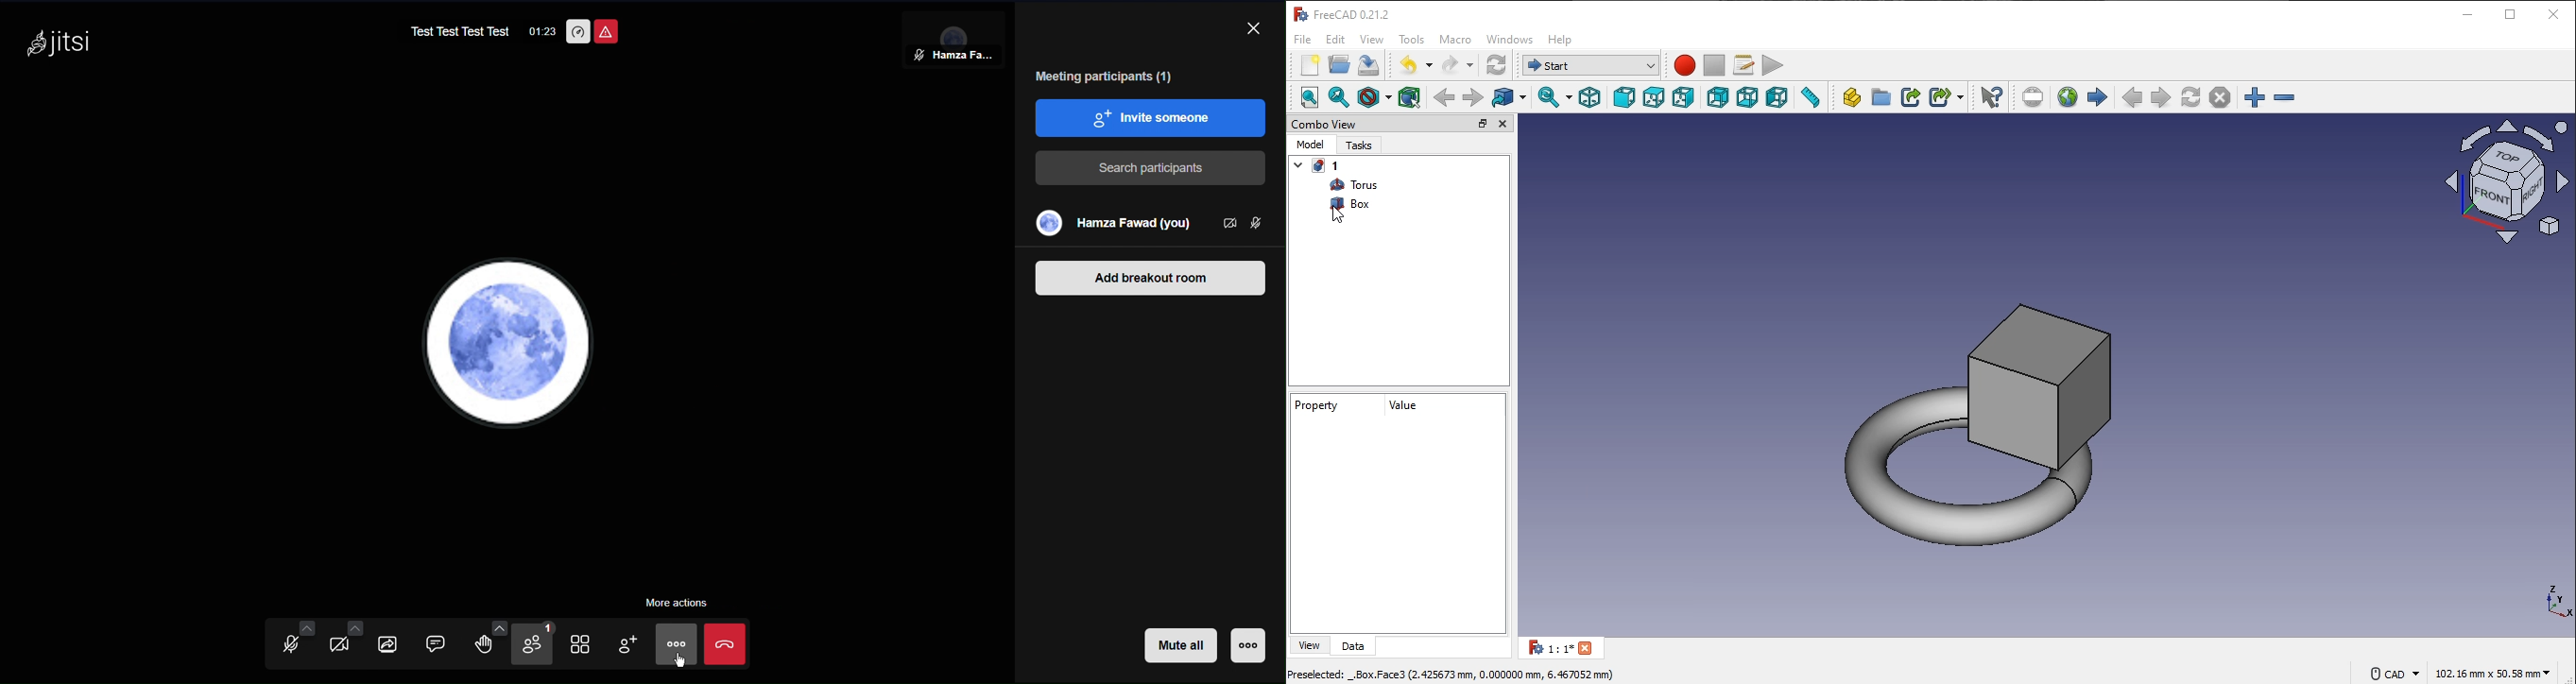 The width and height of the screenshot is (2576, 700). What do you see at coordinates (1369, 65) in the screenshot?
I see `save file` at bounding box center [1369, 65].